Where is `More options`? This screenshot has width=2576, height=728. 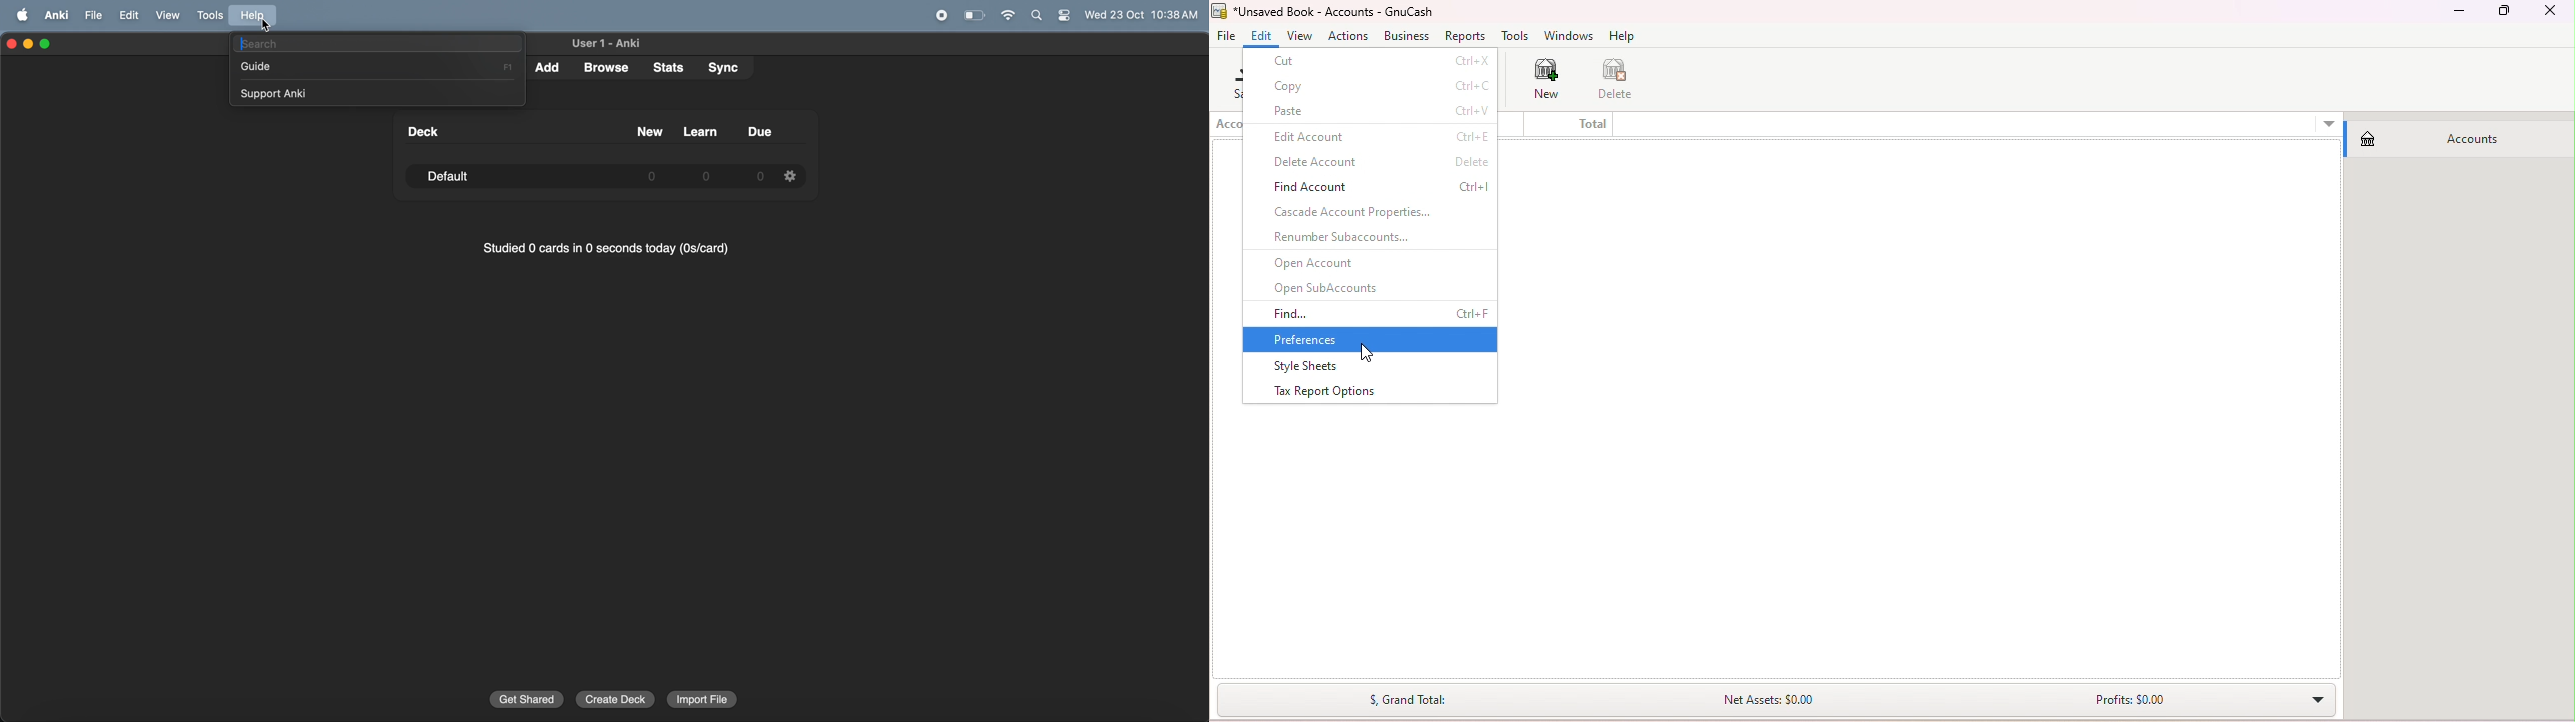
More options is located at coordinates (2327, 122).